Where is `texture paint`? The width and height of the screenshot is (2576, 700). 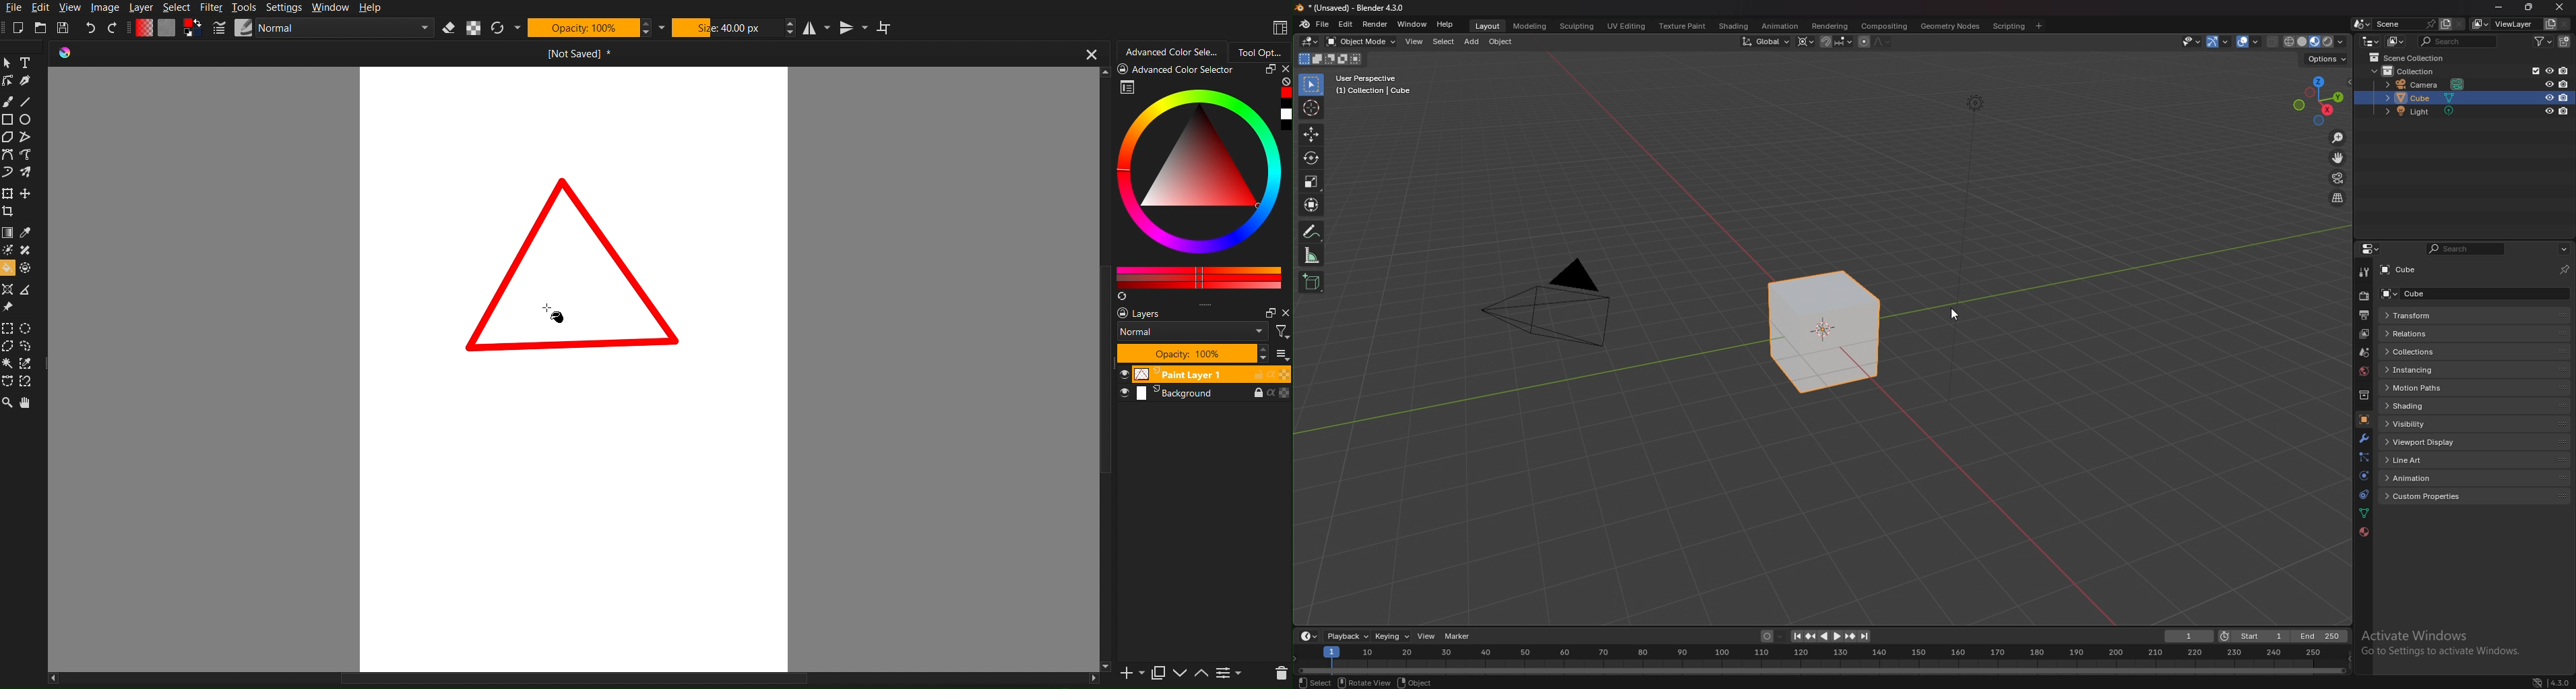
texture paint is located at coordinates (1682, 26).